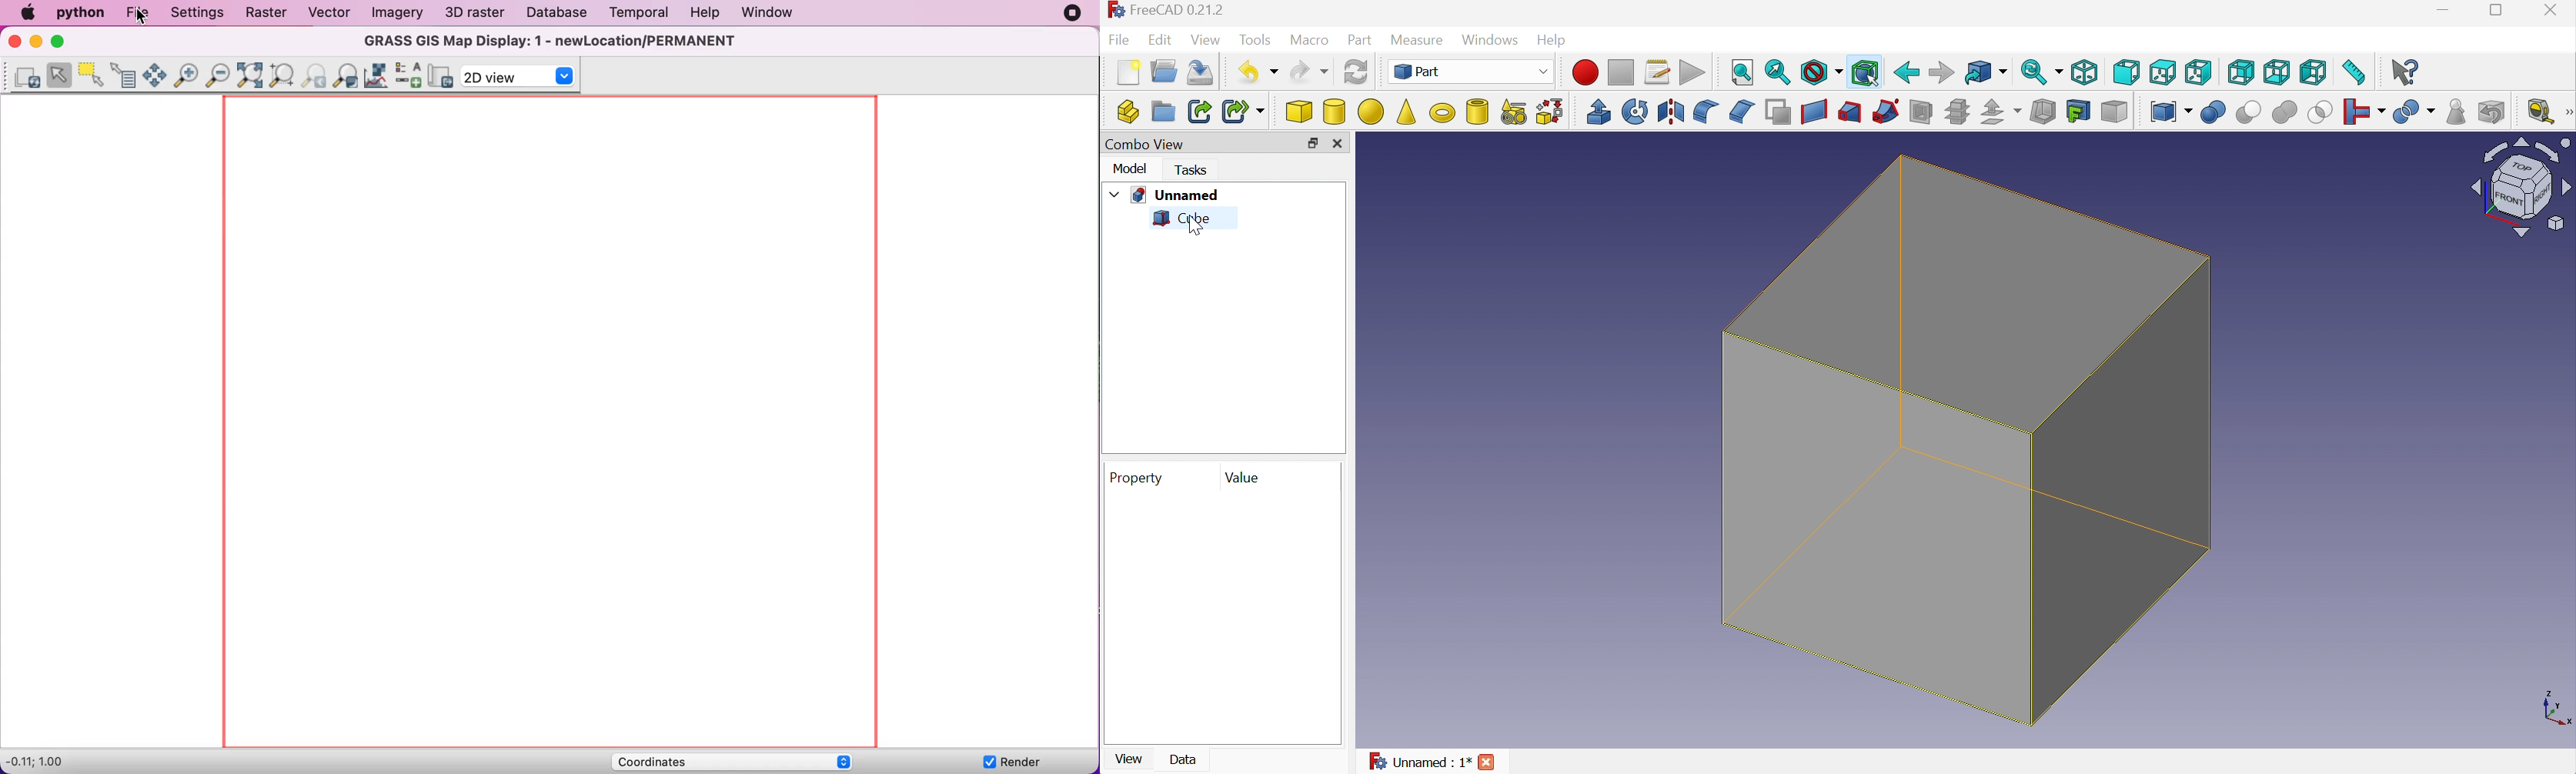 Image resolution: width=2576 pixels, height=784 pixels. What do you see at coordinates (2407, 73) in the screenshot?
I see `What's this?` at bounding box center [2407, 73].